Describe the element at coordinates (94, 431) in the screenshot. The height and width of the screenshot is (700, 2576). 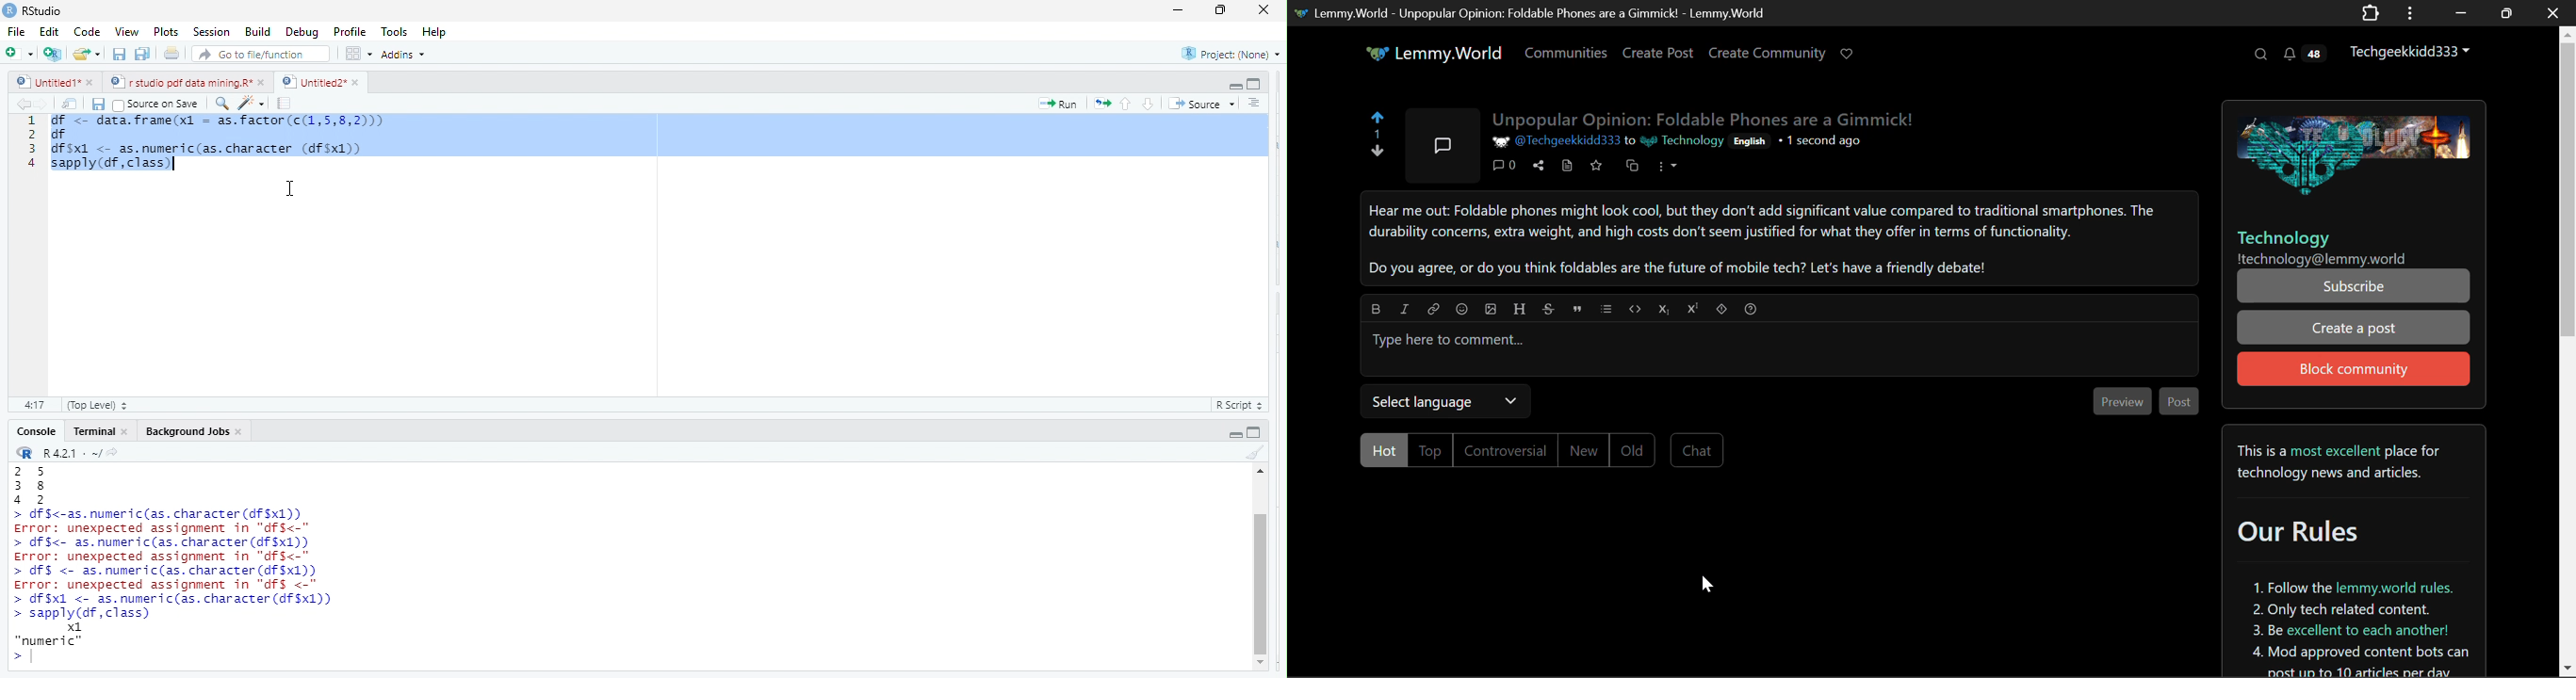
I see `Terminal` at that location.